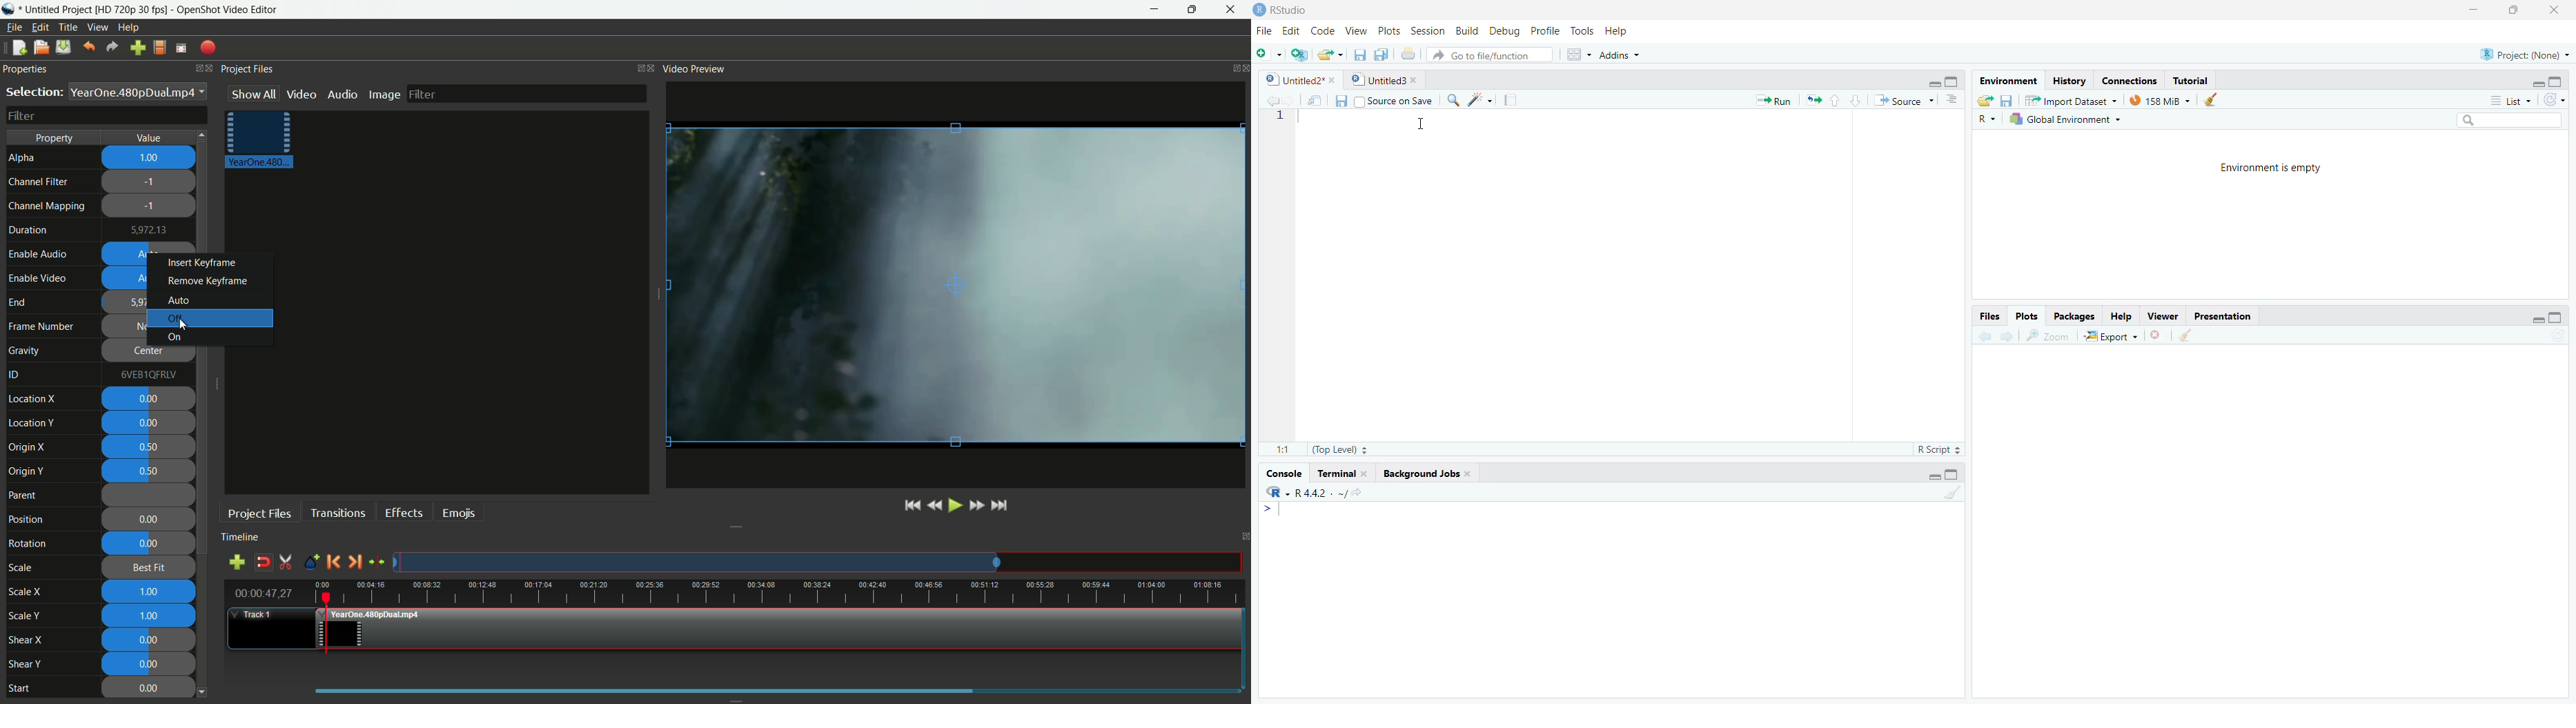 Image resolution: width=2576 pixels, height=728 pixels. Describe the element at coordinates (2007, 100) in the screenshot. I see `` at that location.